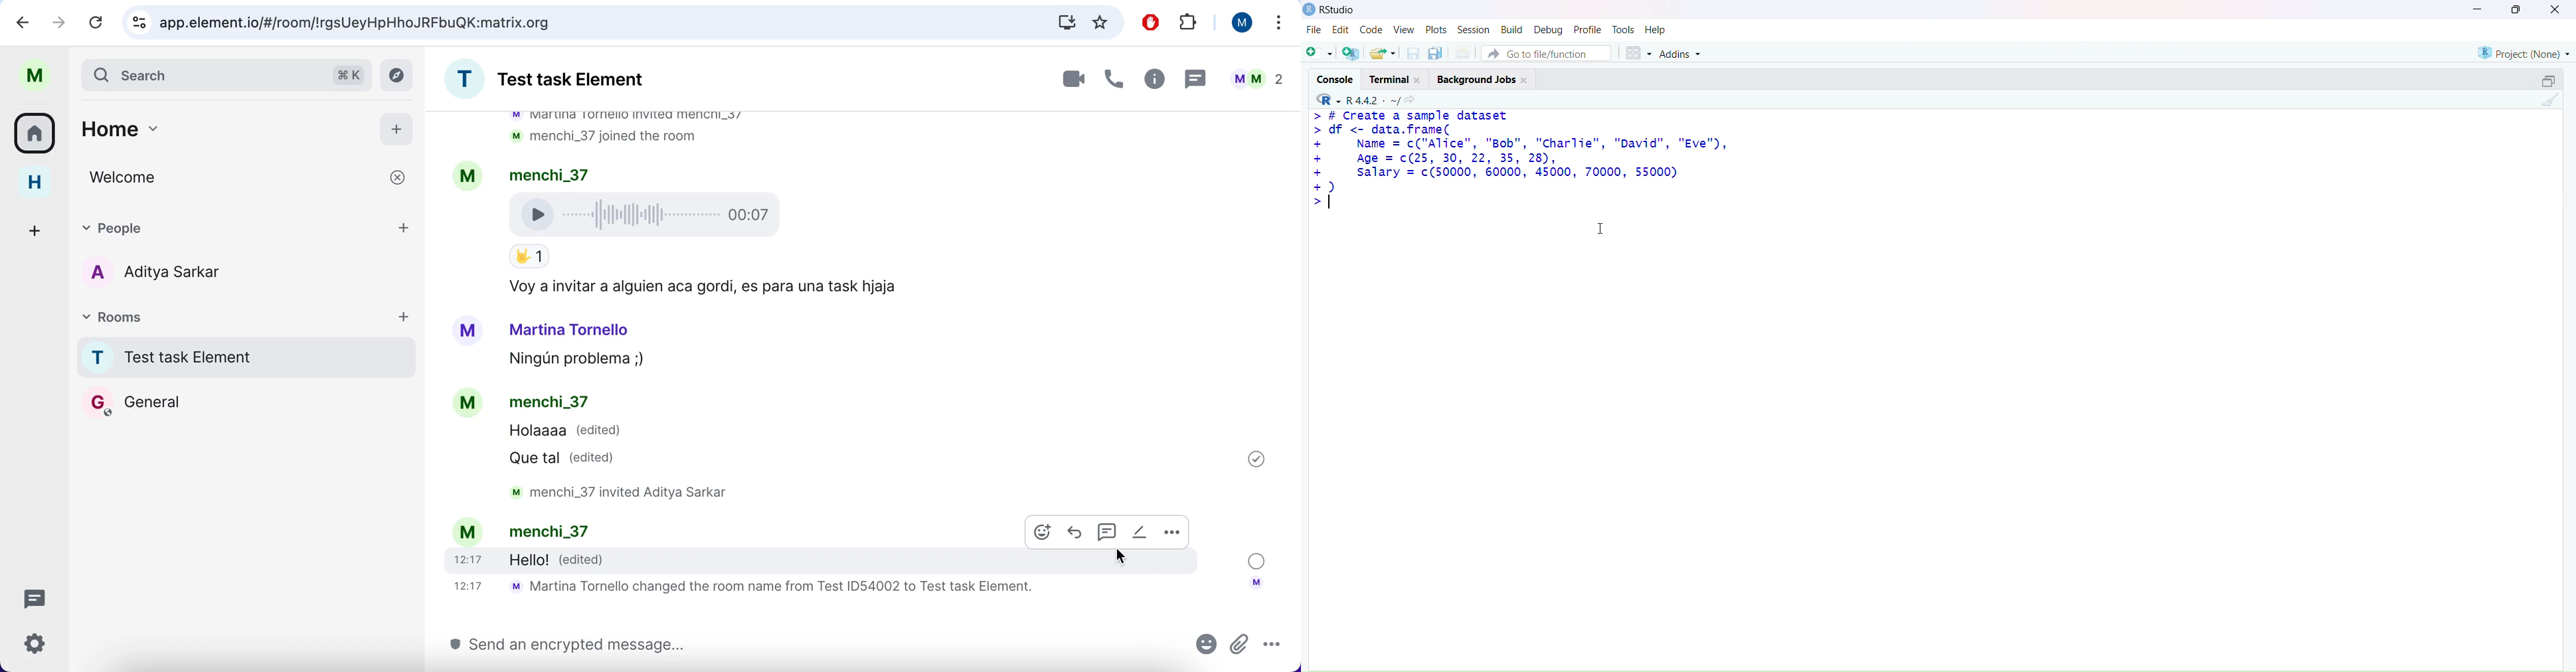  What do you see at coordinates (1335, 203) in the screenshot?
I see `text cursor` at bounding box center [1335, 203].